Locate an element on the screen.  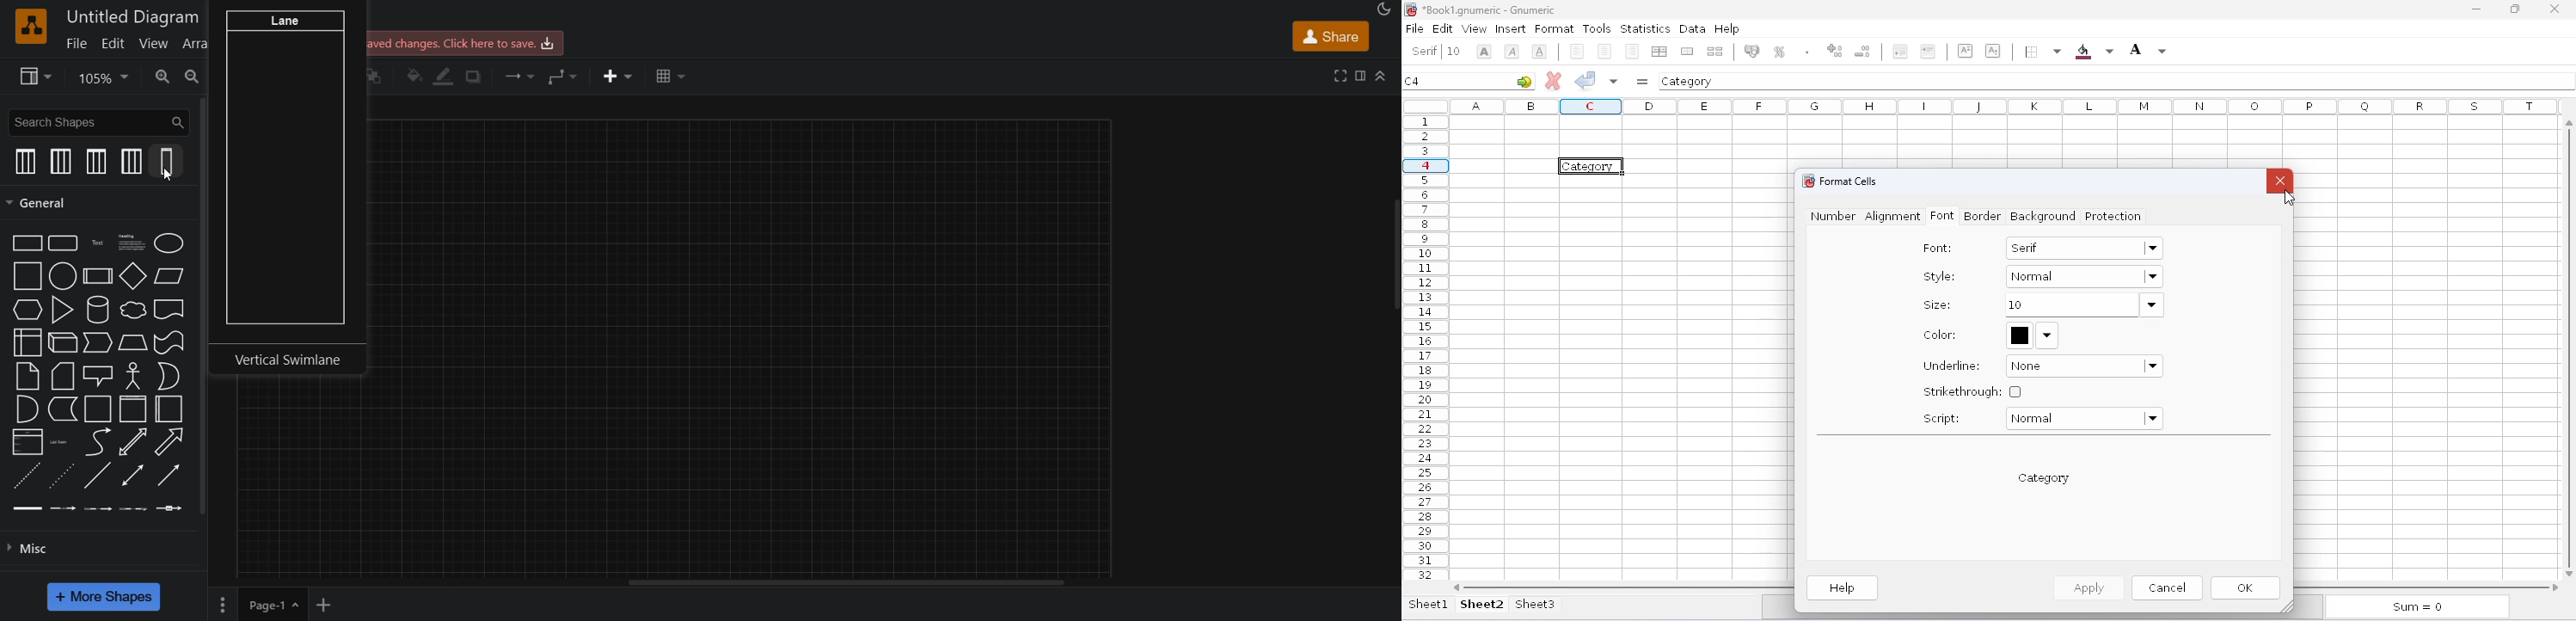
cylinder is located at coordinates (99, 309).